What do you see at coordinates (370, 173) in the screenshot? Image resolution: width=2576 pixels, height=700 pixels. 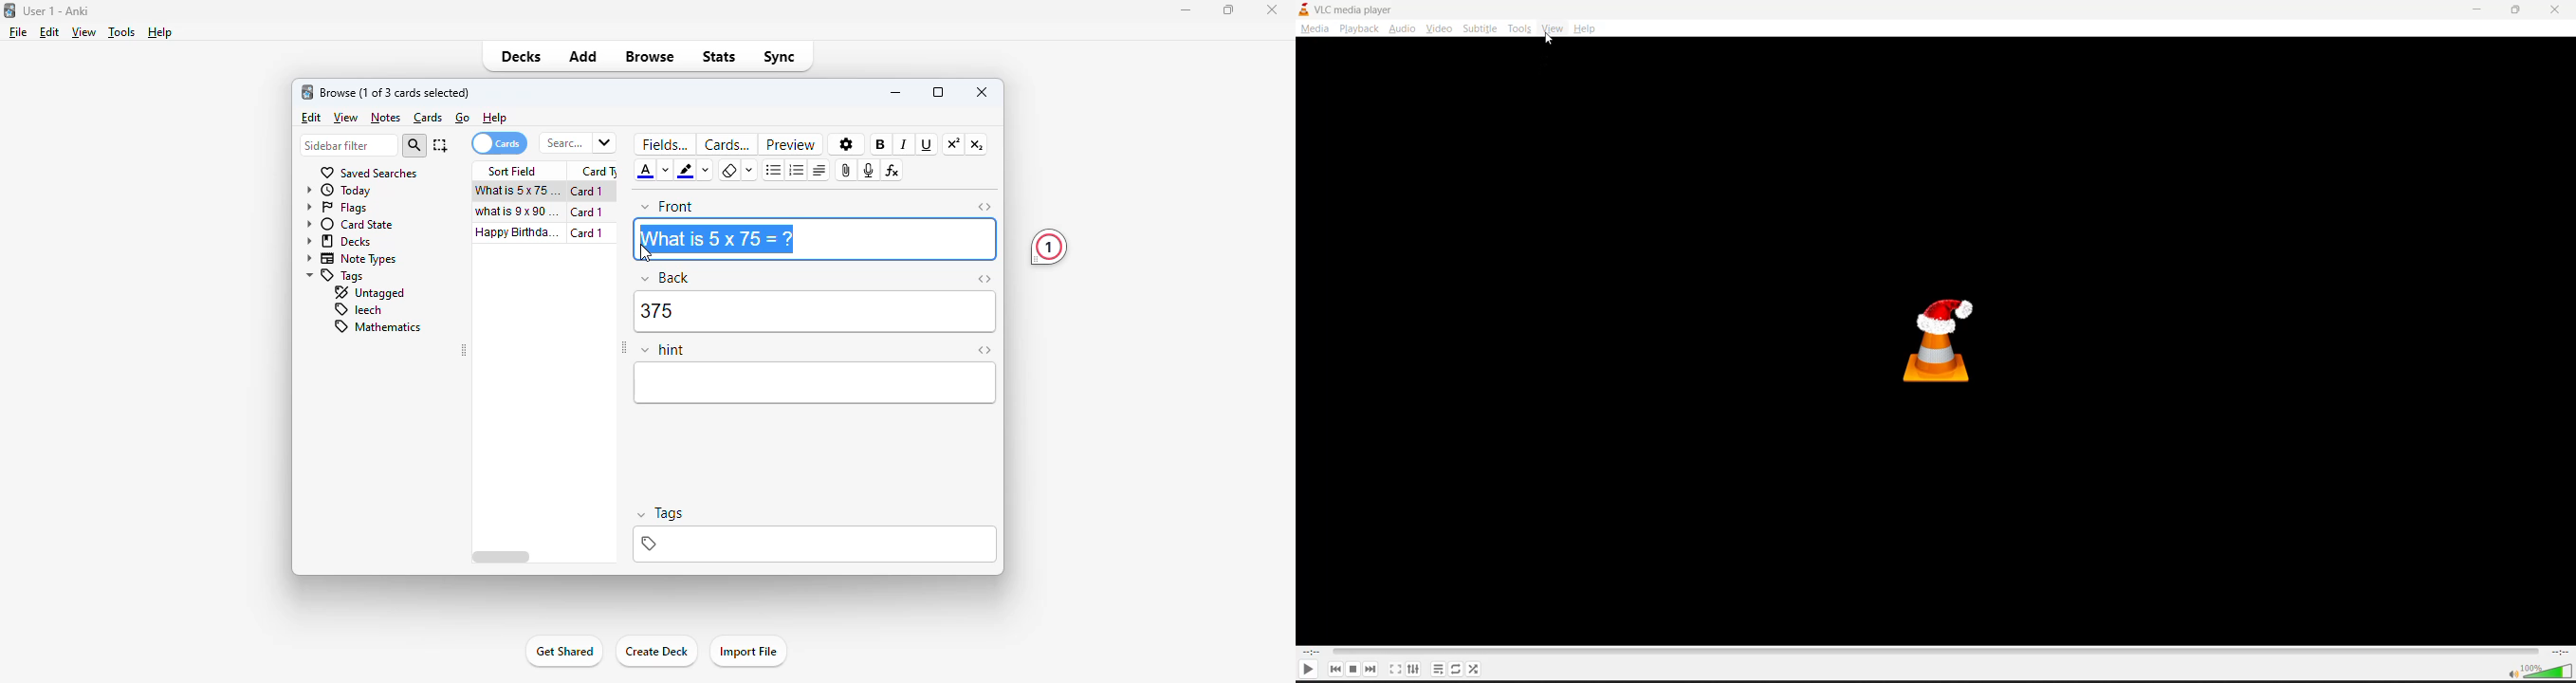 I see `saved searches` at bounding box center [370, 173].